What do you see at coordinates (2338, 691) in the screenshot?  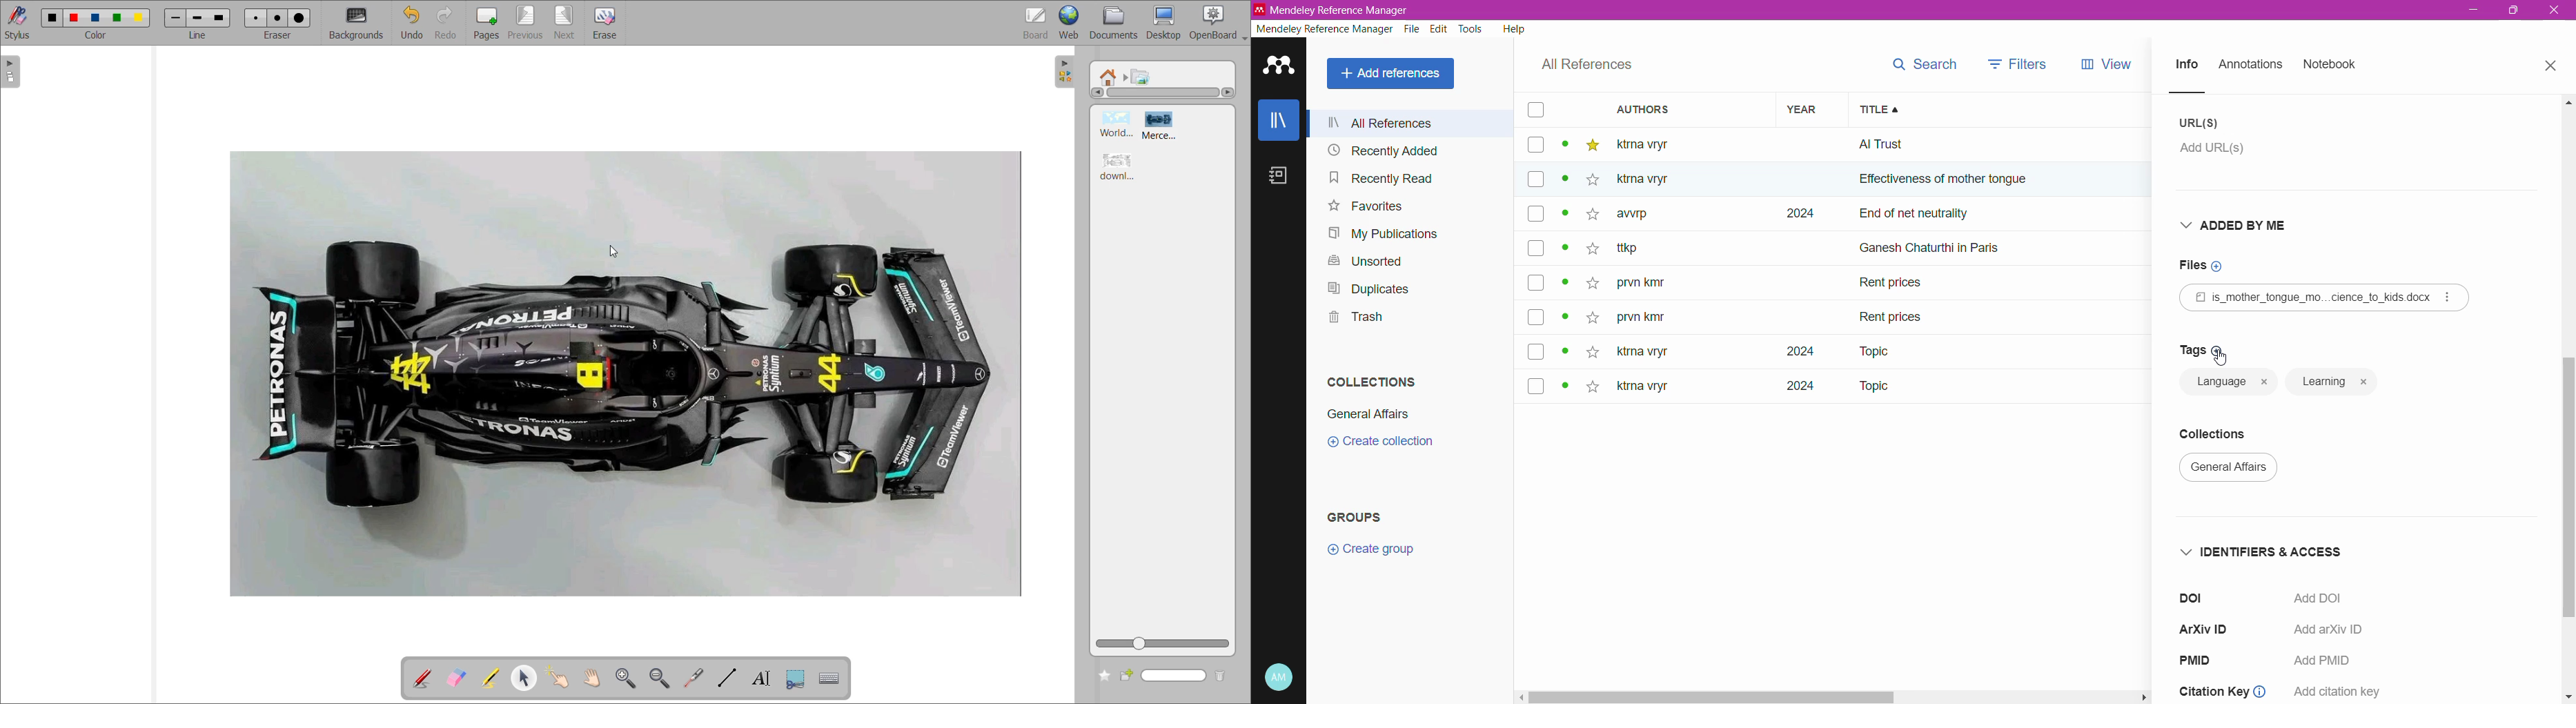 I see `add citation key ` at bounding box center [2338, 691].